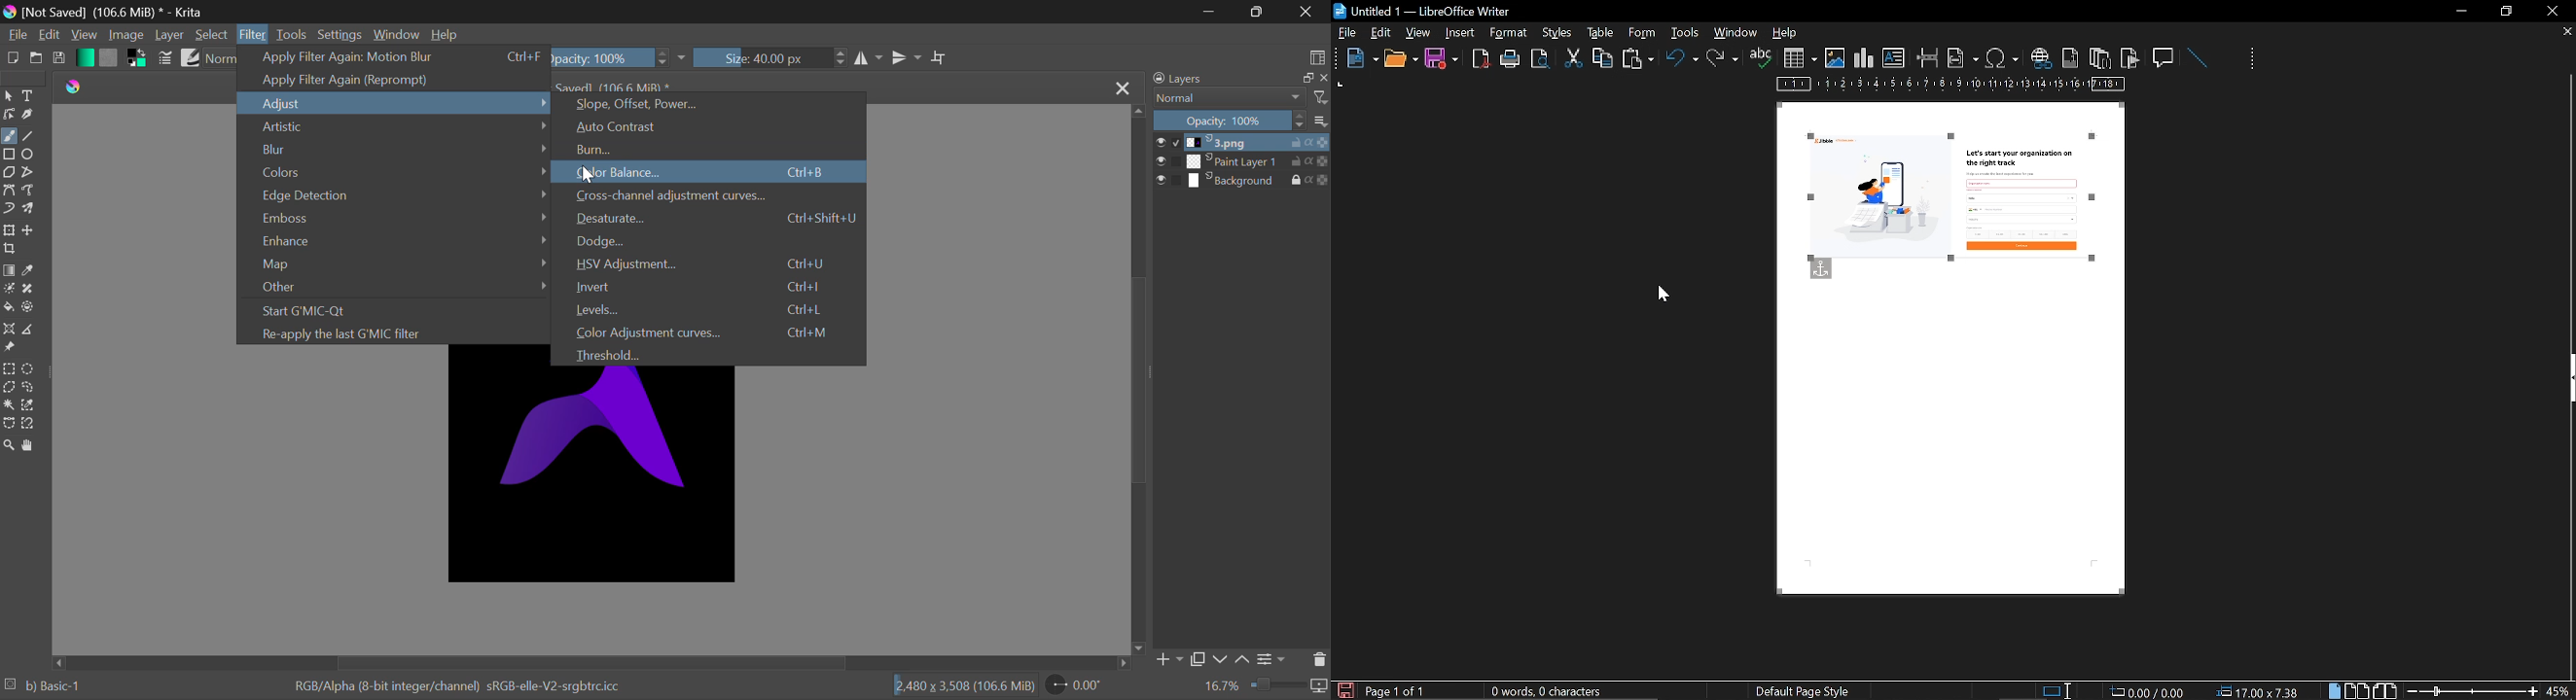 Image resolution: width=2576 pixels, height=700 pixels. Describe the element at coordinates (2357, 691) in the screenshot. I see `multiple page view` at that location.